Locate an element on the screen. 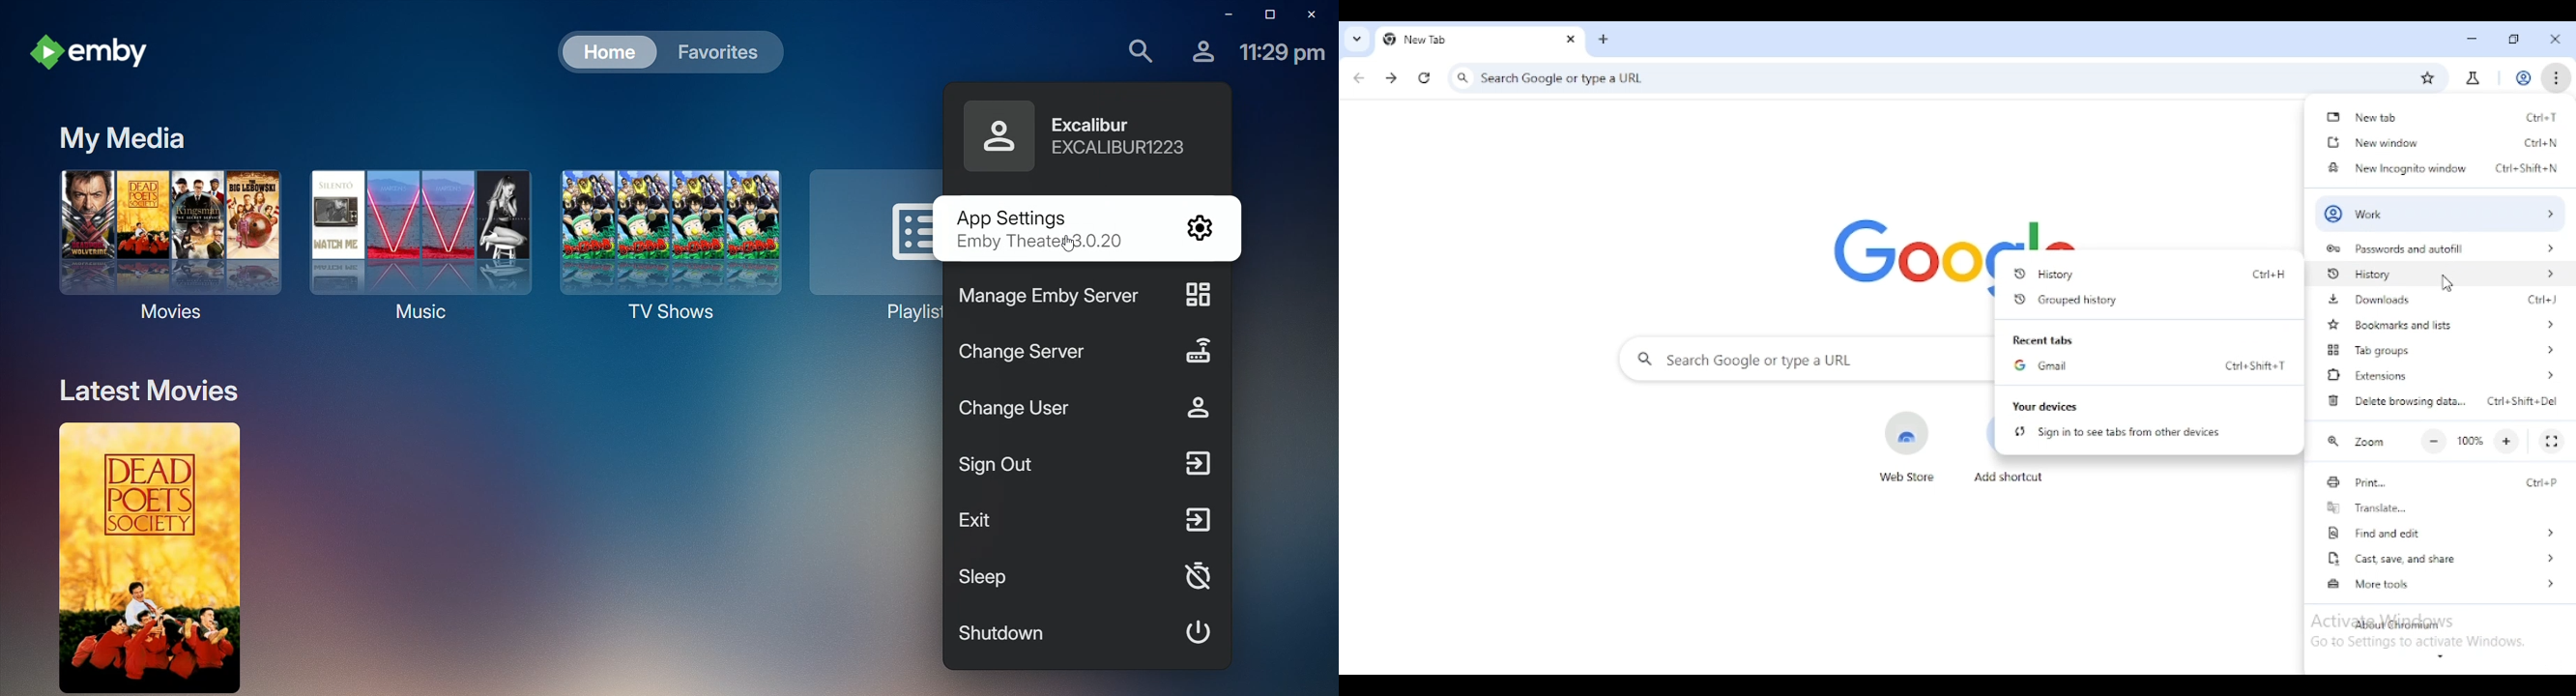 Image resolution: width=2576 pixels, height=700 pixels. shortcut for new window is located at coordinates (2540, 143).